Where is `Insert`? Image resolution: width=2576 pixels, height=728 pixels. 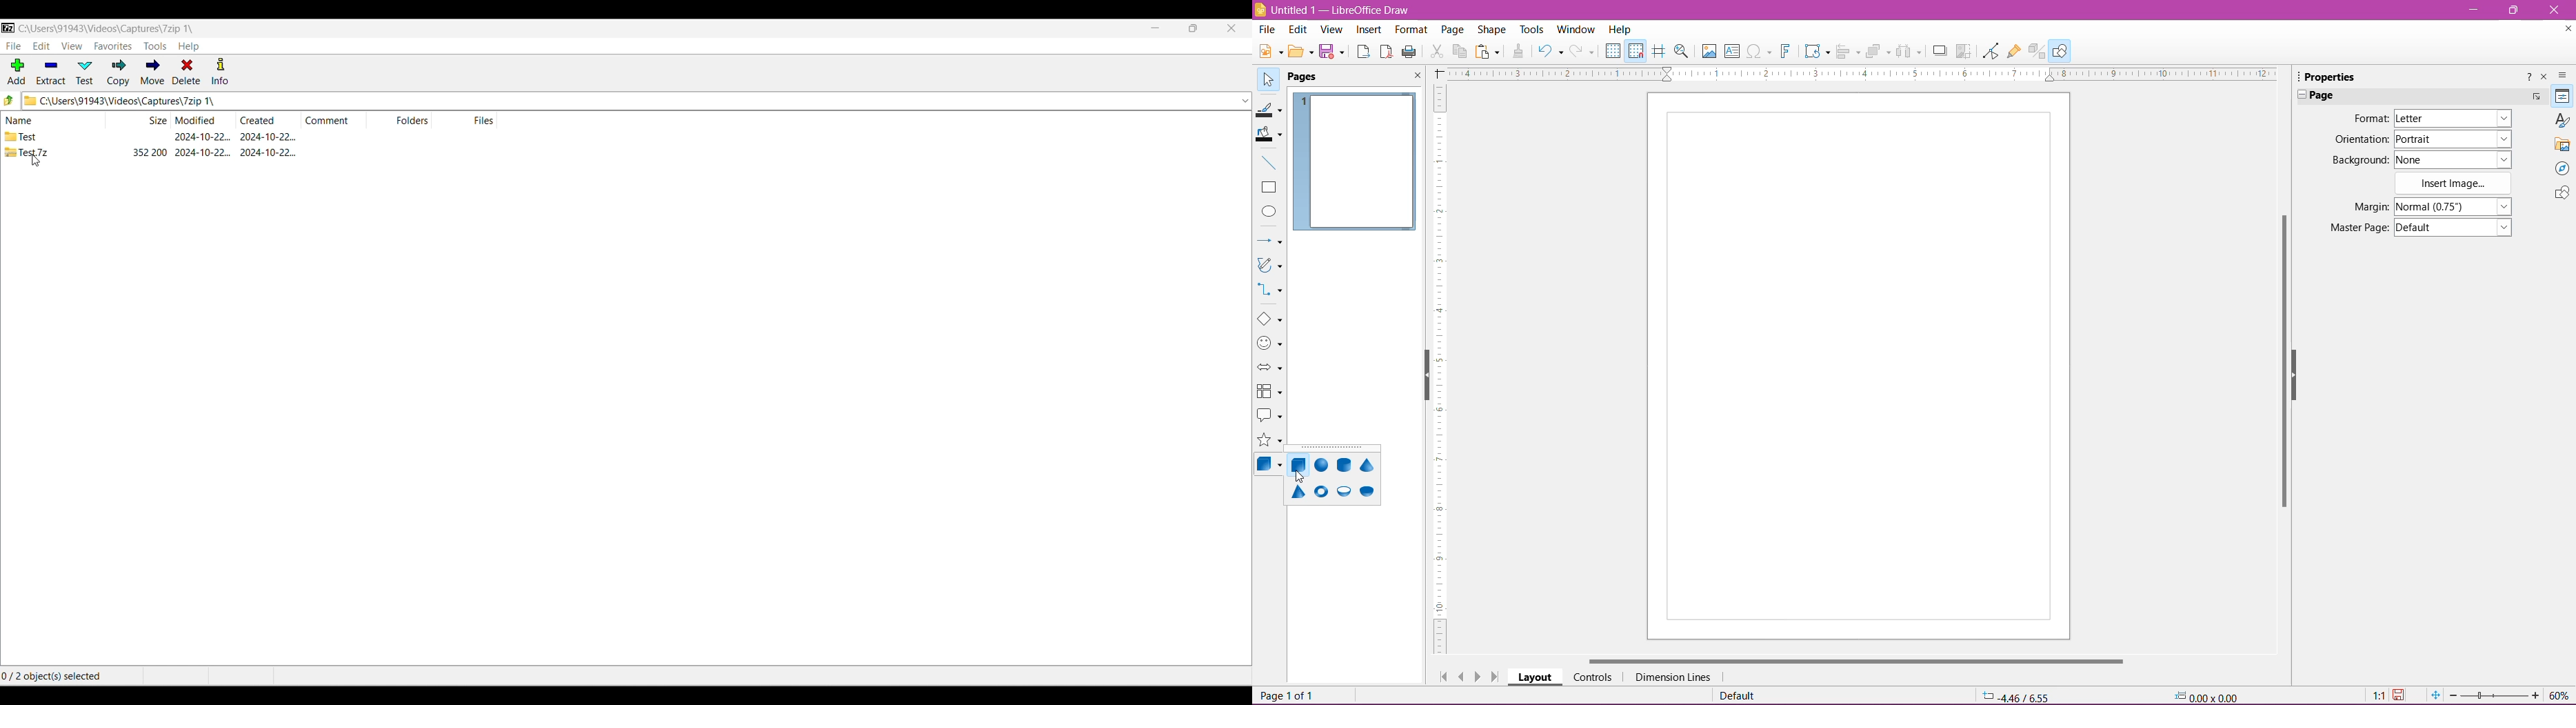 Insert is located at coordinates (1369, 30).